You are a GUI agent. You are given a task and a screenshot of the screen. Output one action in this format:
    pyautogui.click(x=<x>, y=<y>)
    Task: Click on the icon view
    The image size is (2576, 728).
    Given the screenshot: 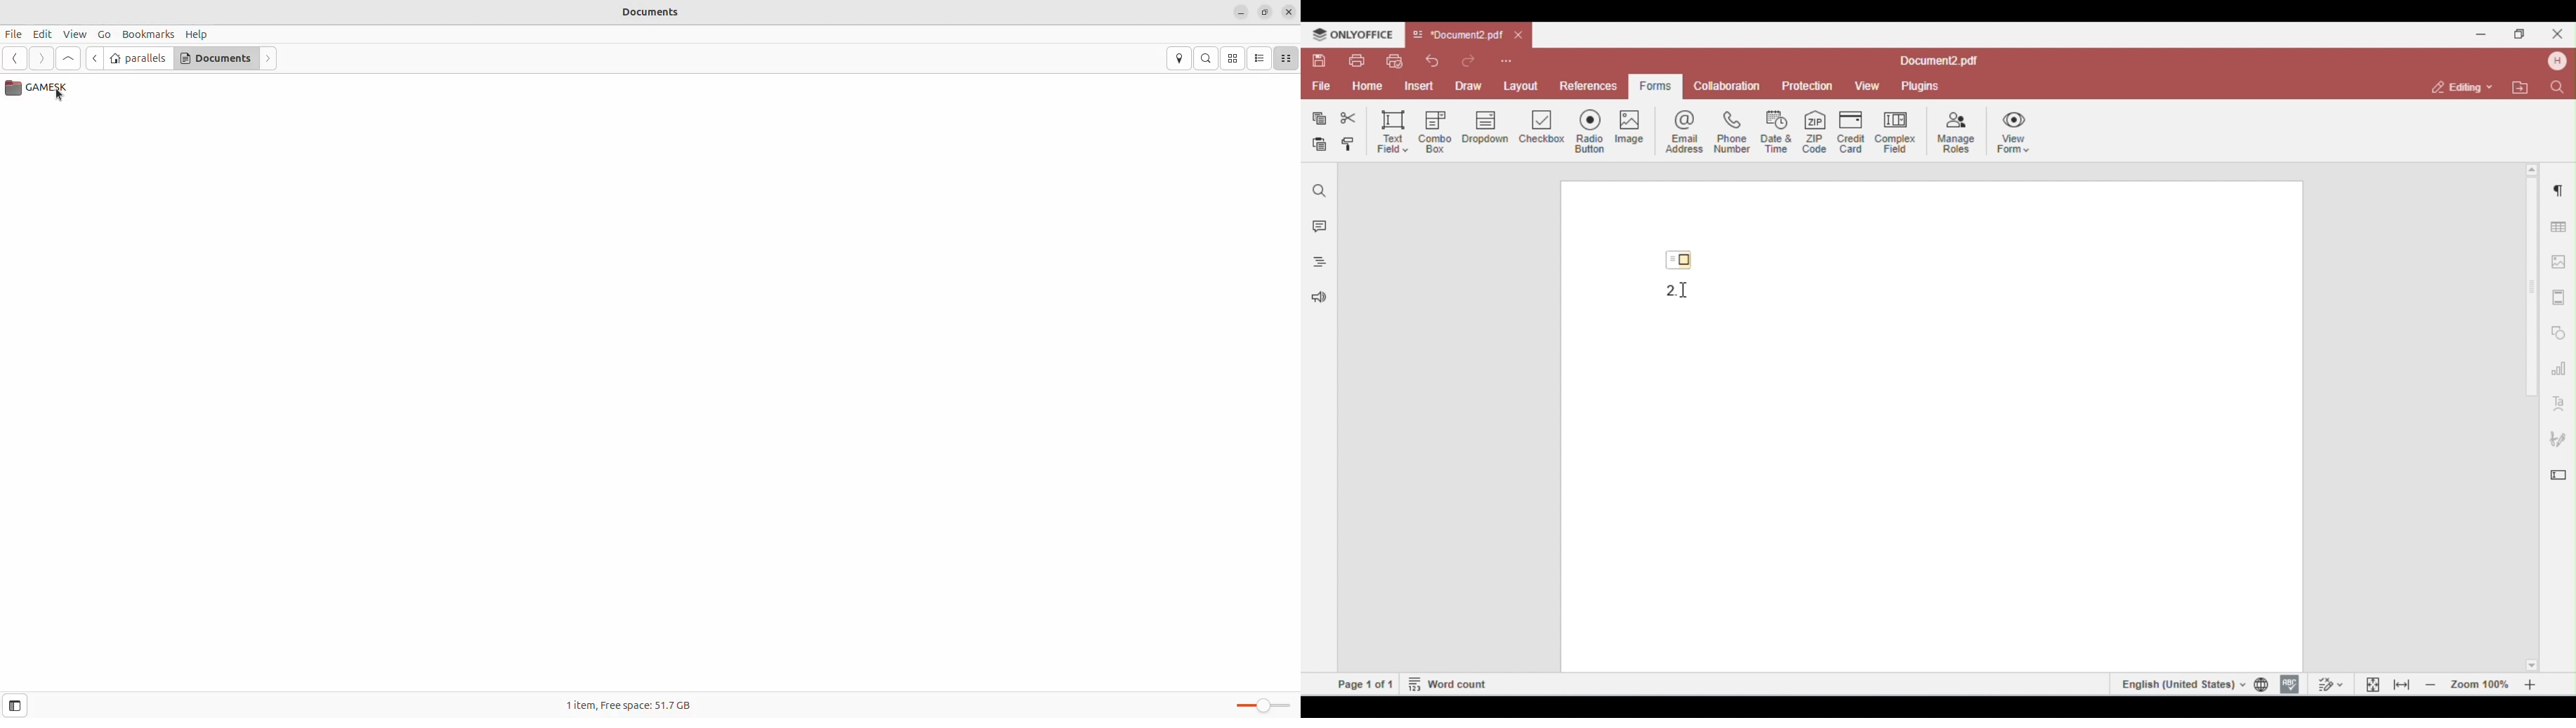 What is the action you would take?
    pyautogui.click(x=1232, y=58)
    